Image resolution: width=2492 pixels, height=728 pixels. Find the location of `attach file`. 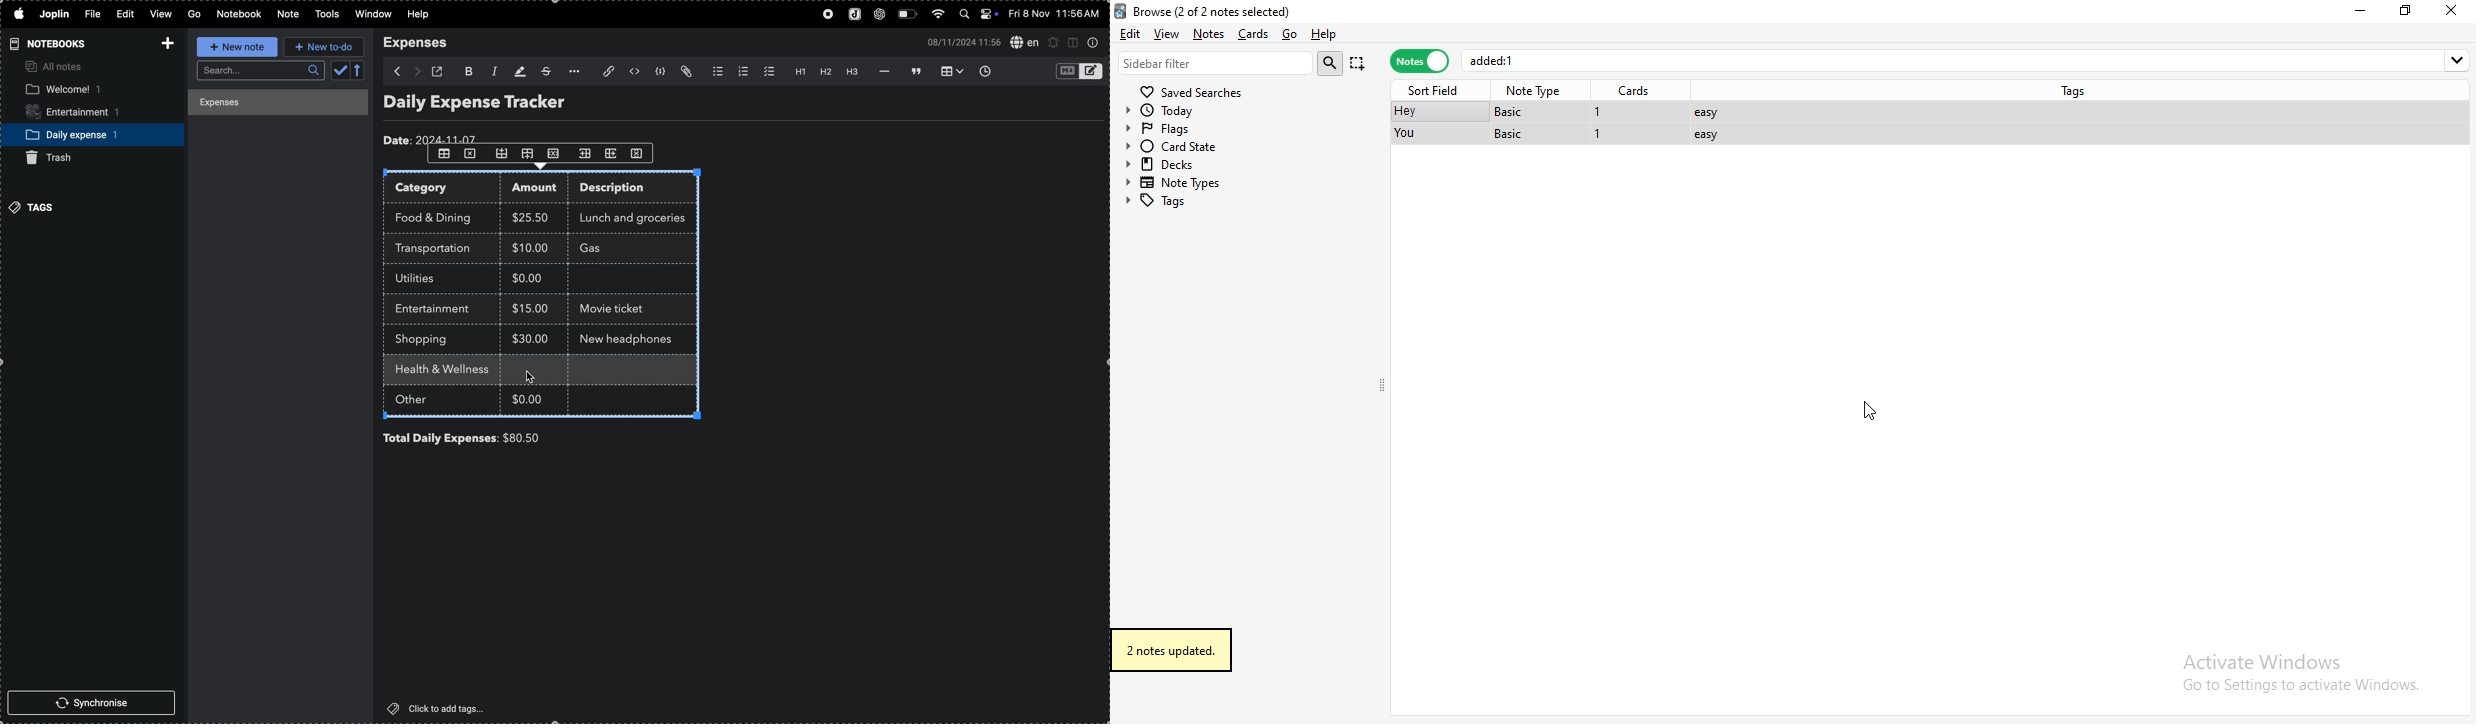

attach file is located at coordinates (688, 72).